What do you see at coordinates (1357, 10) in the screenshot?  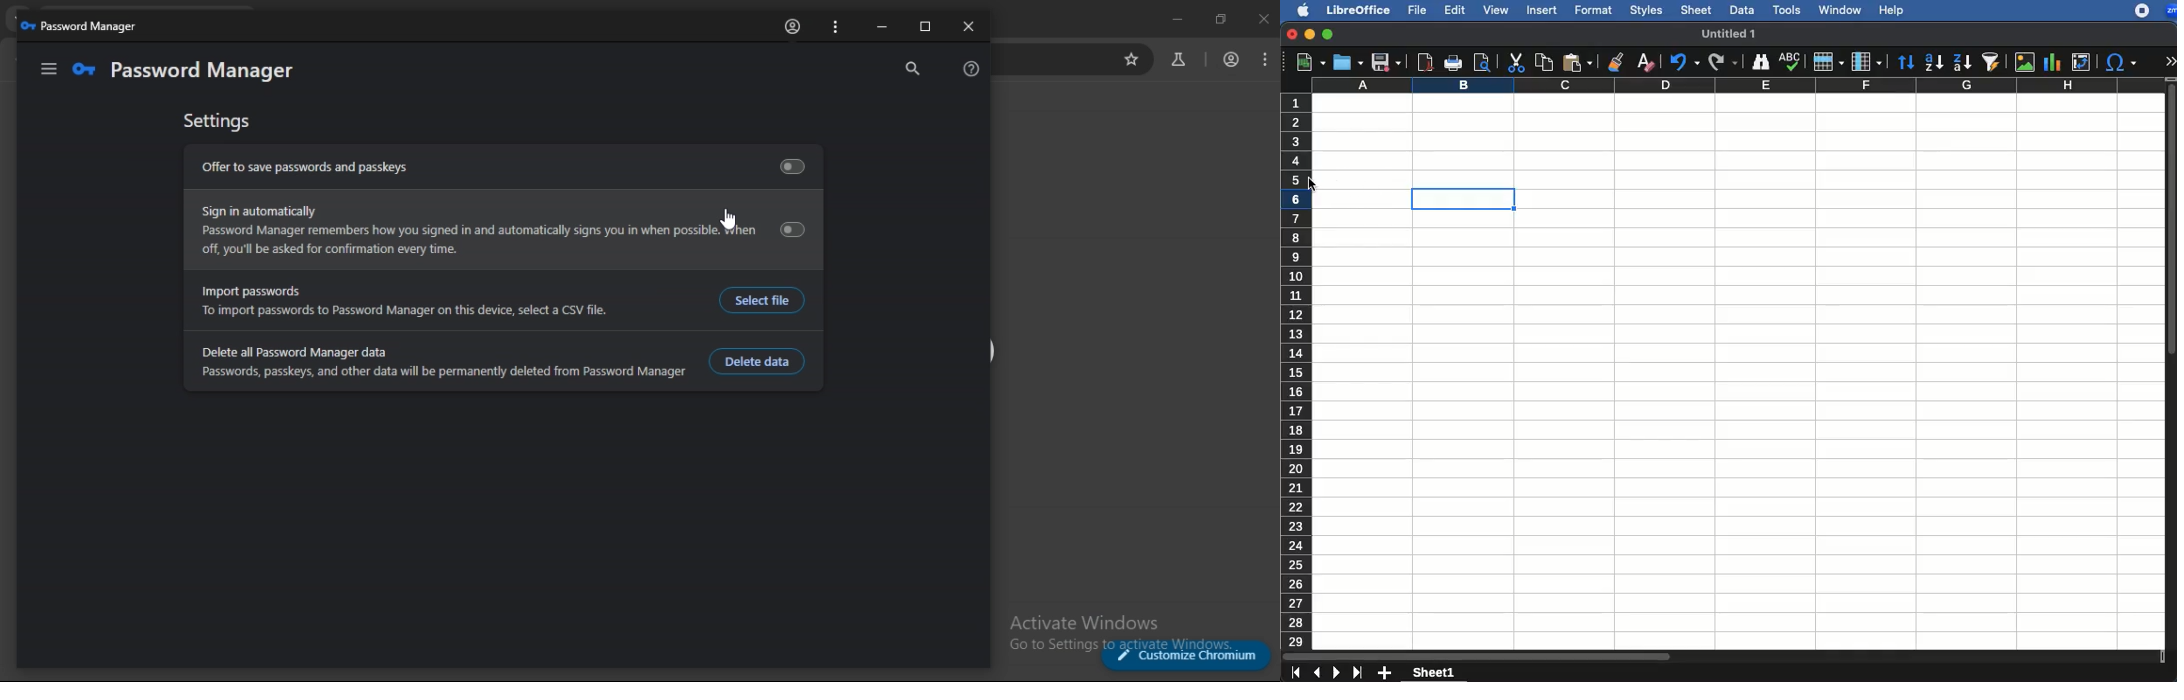 I see `libreoffice` at bounding box center [1357, 10].